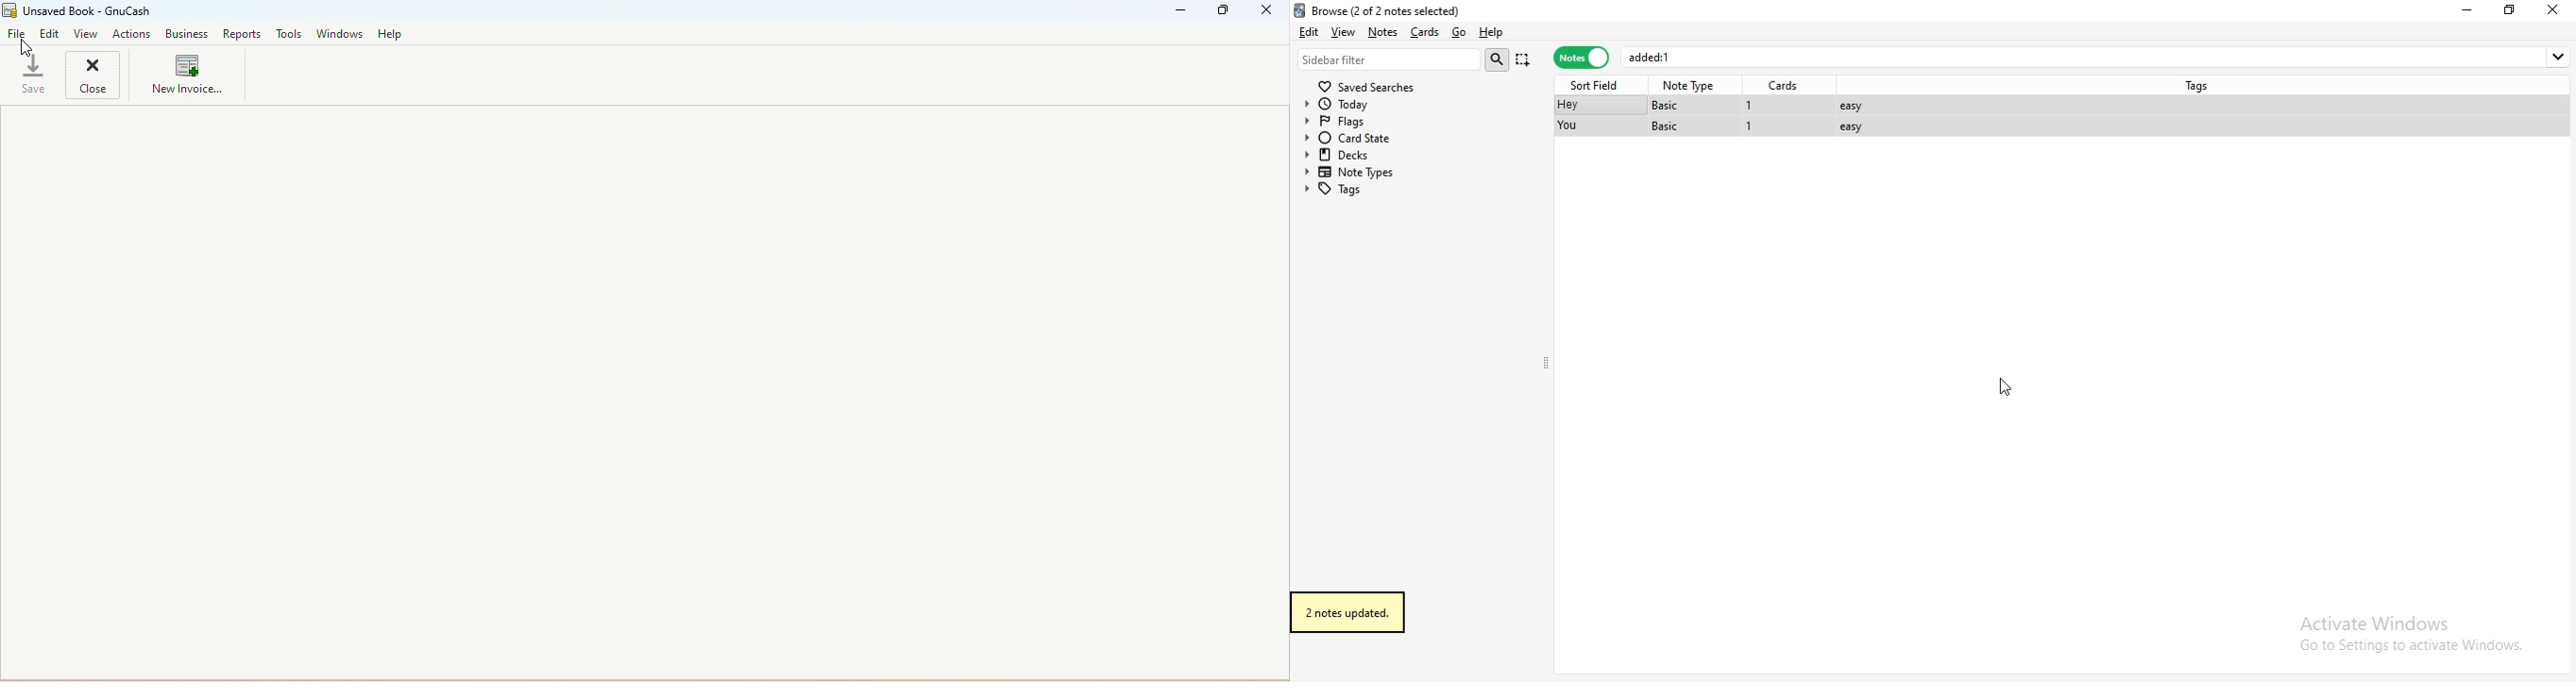  Describe the element at coordinates (133, 34) in the screenshot. I see `Actions` at that location.